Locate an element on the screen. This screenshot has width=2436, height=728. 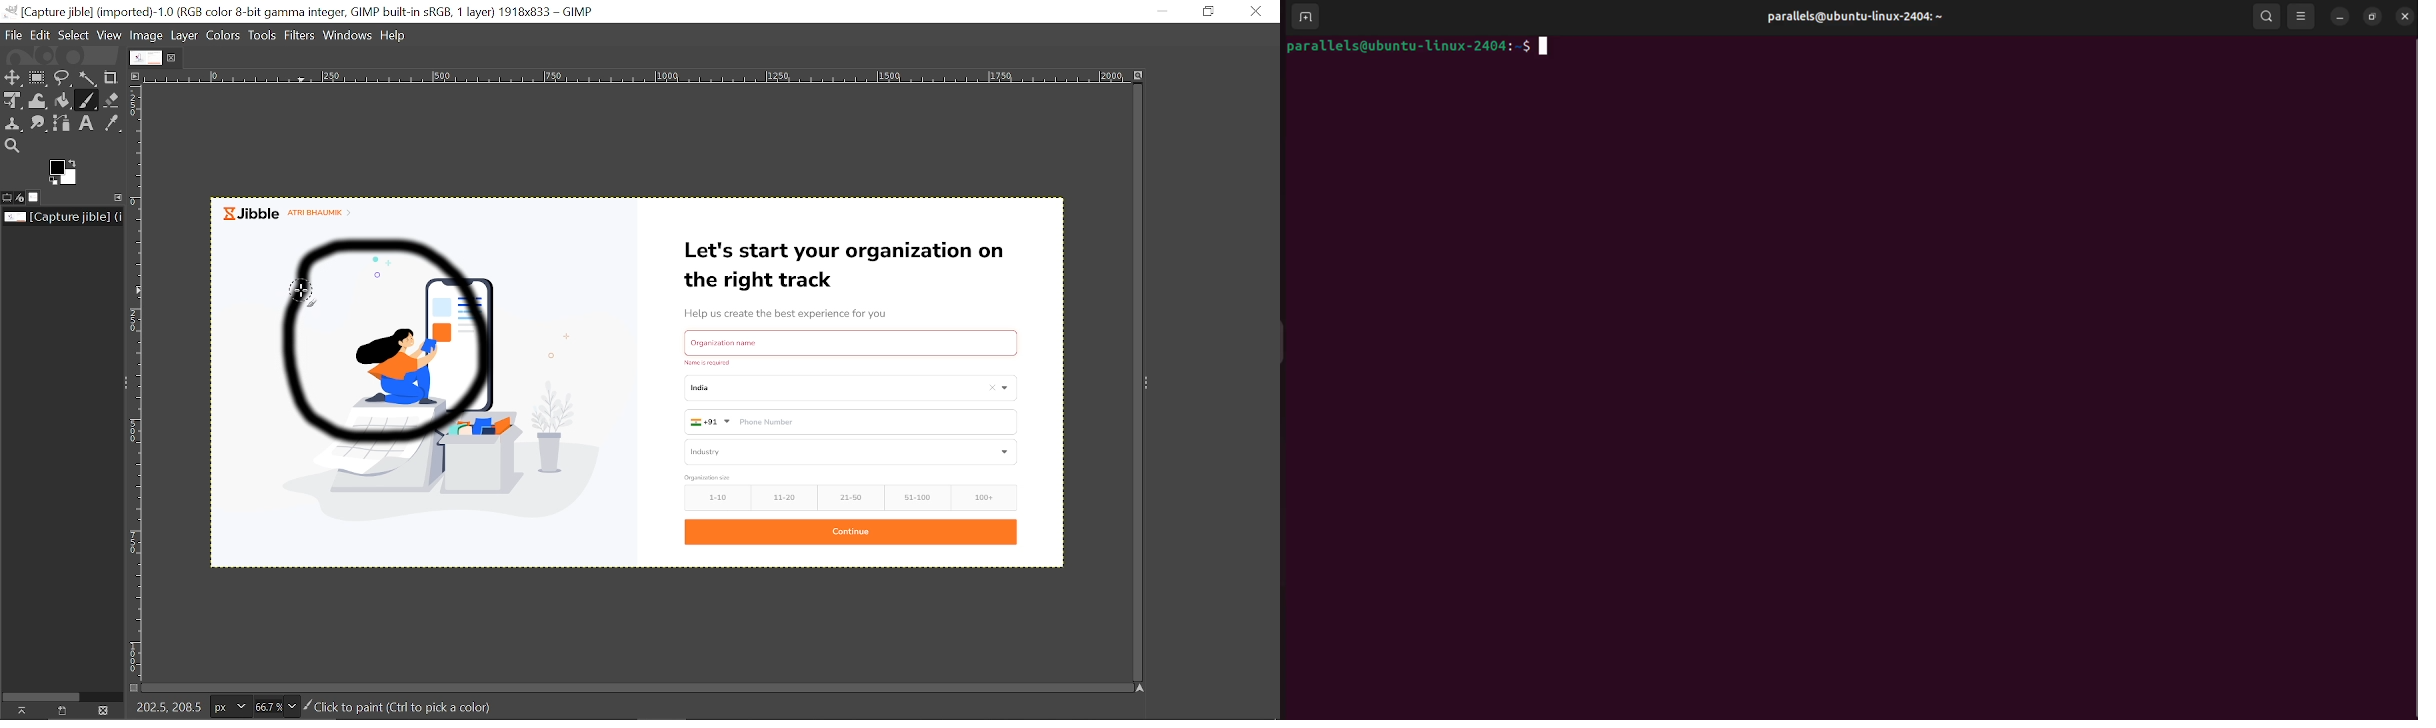
parallels@ubuntu-linux-2404: ~ is located at coordinates (1861, 18).